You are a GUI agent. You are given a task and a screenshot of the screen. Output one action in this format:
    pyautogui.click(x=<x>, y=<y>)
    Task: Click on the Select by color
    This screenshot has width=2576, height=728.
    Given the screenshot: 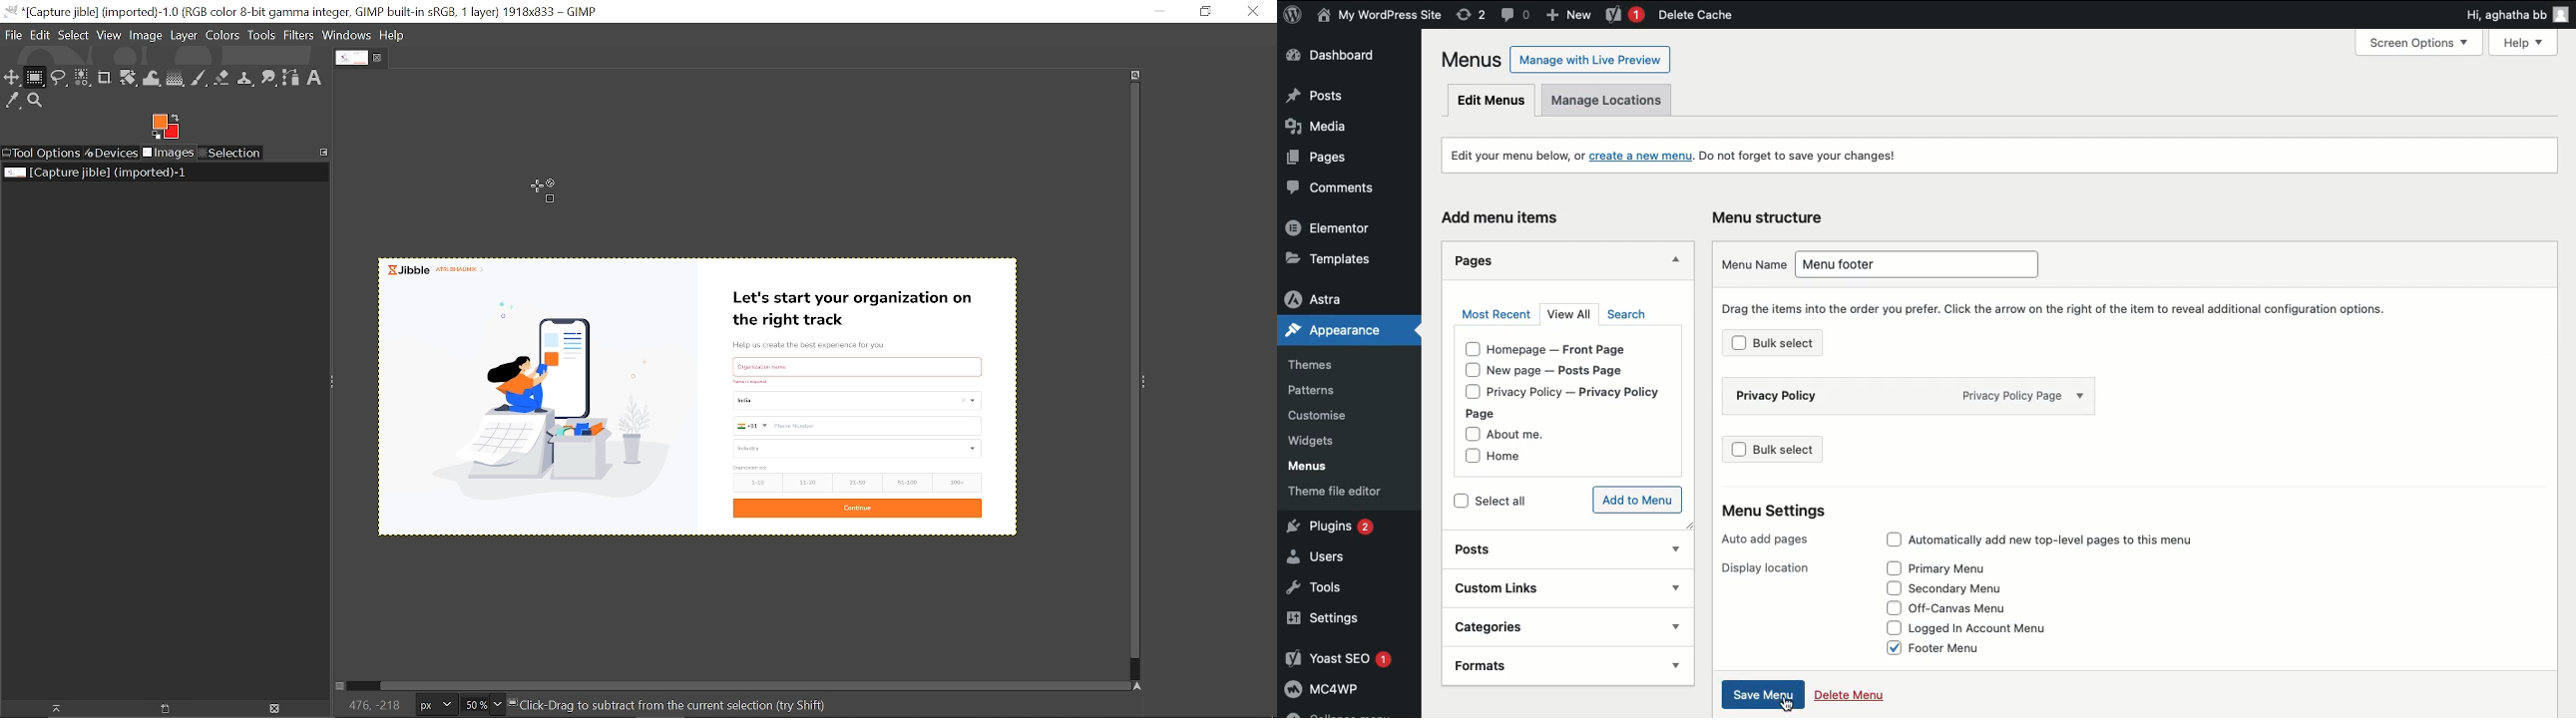 What is the action you would take?
    pyautogui.click(x=82, y=79)
    